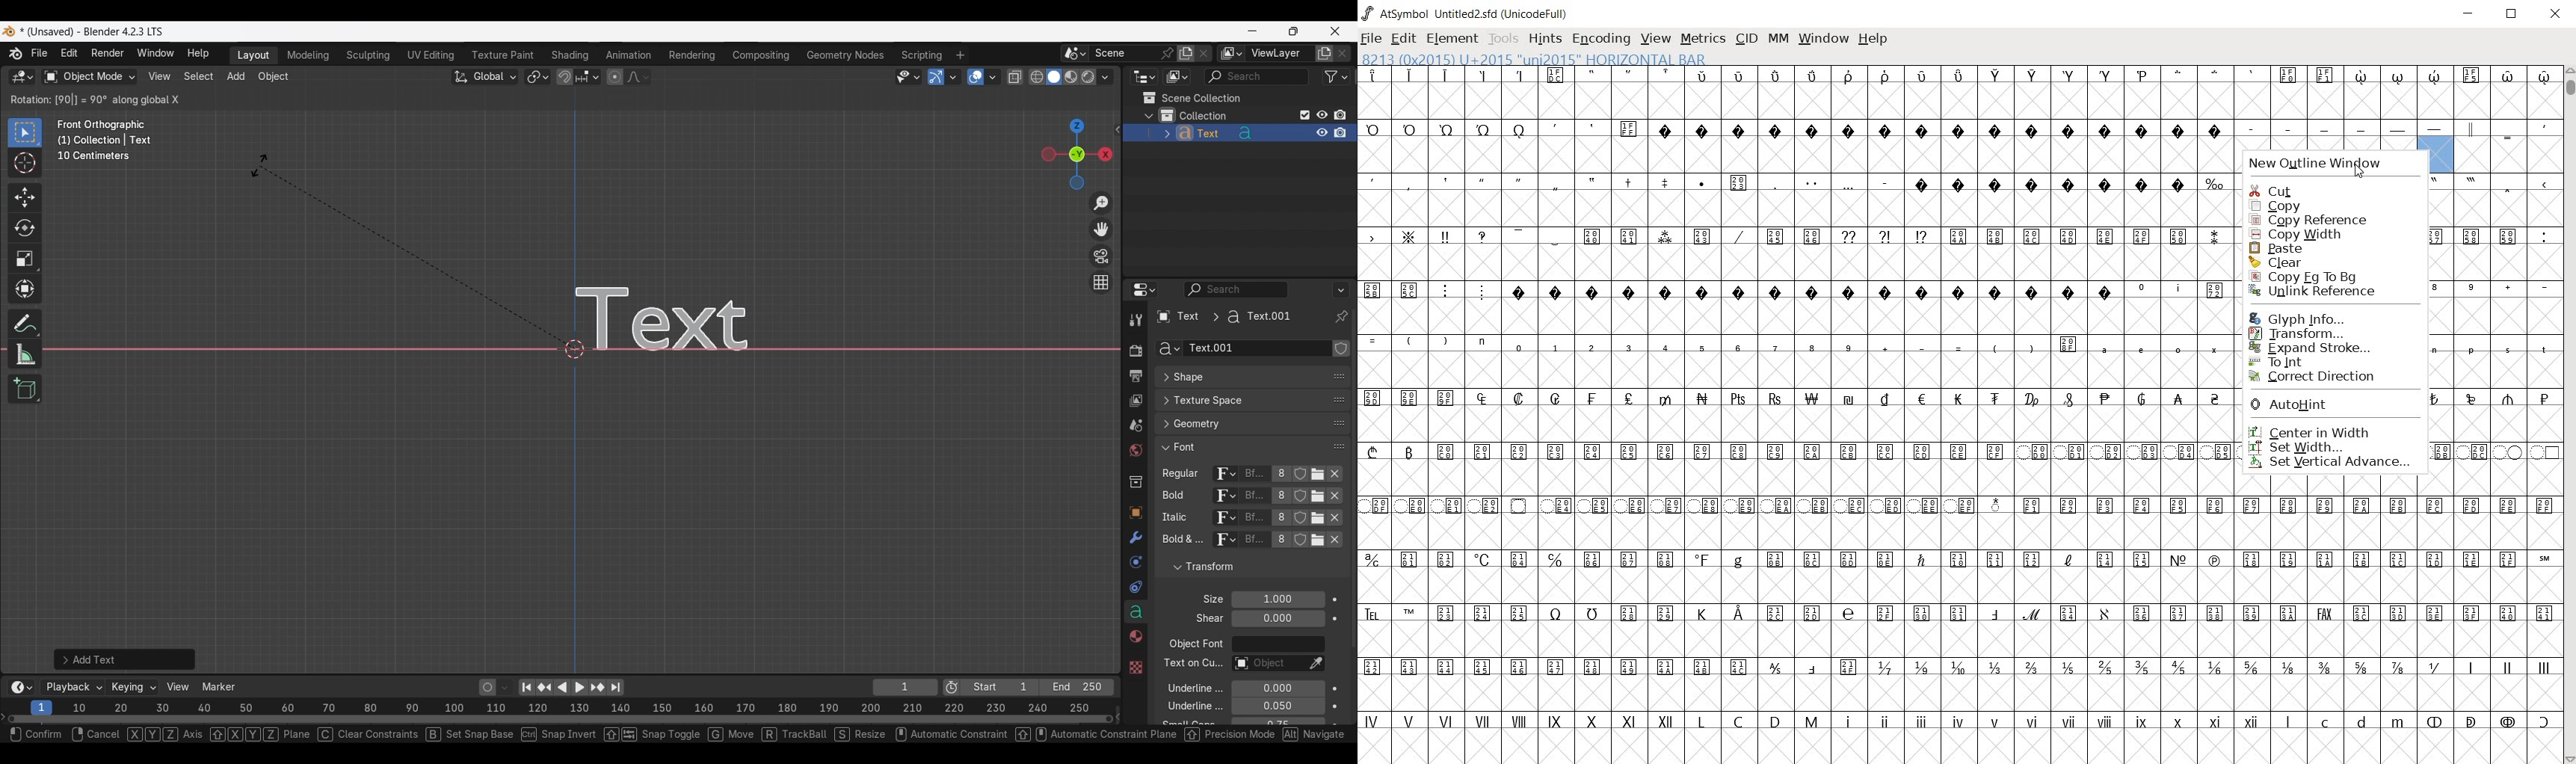 The image size is (2576, 784). Describe the element at coordinates (1038, 688) in the screenshot. I see `Final frame of the playback rendering range` at that location.